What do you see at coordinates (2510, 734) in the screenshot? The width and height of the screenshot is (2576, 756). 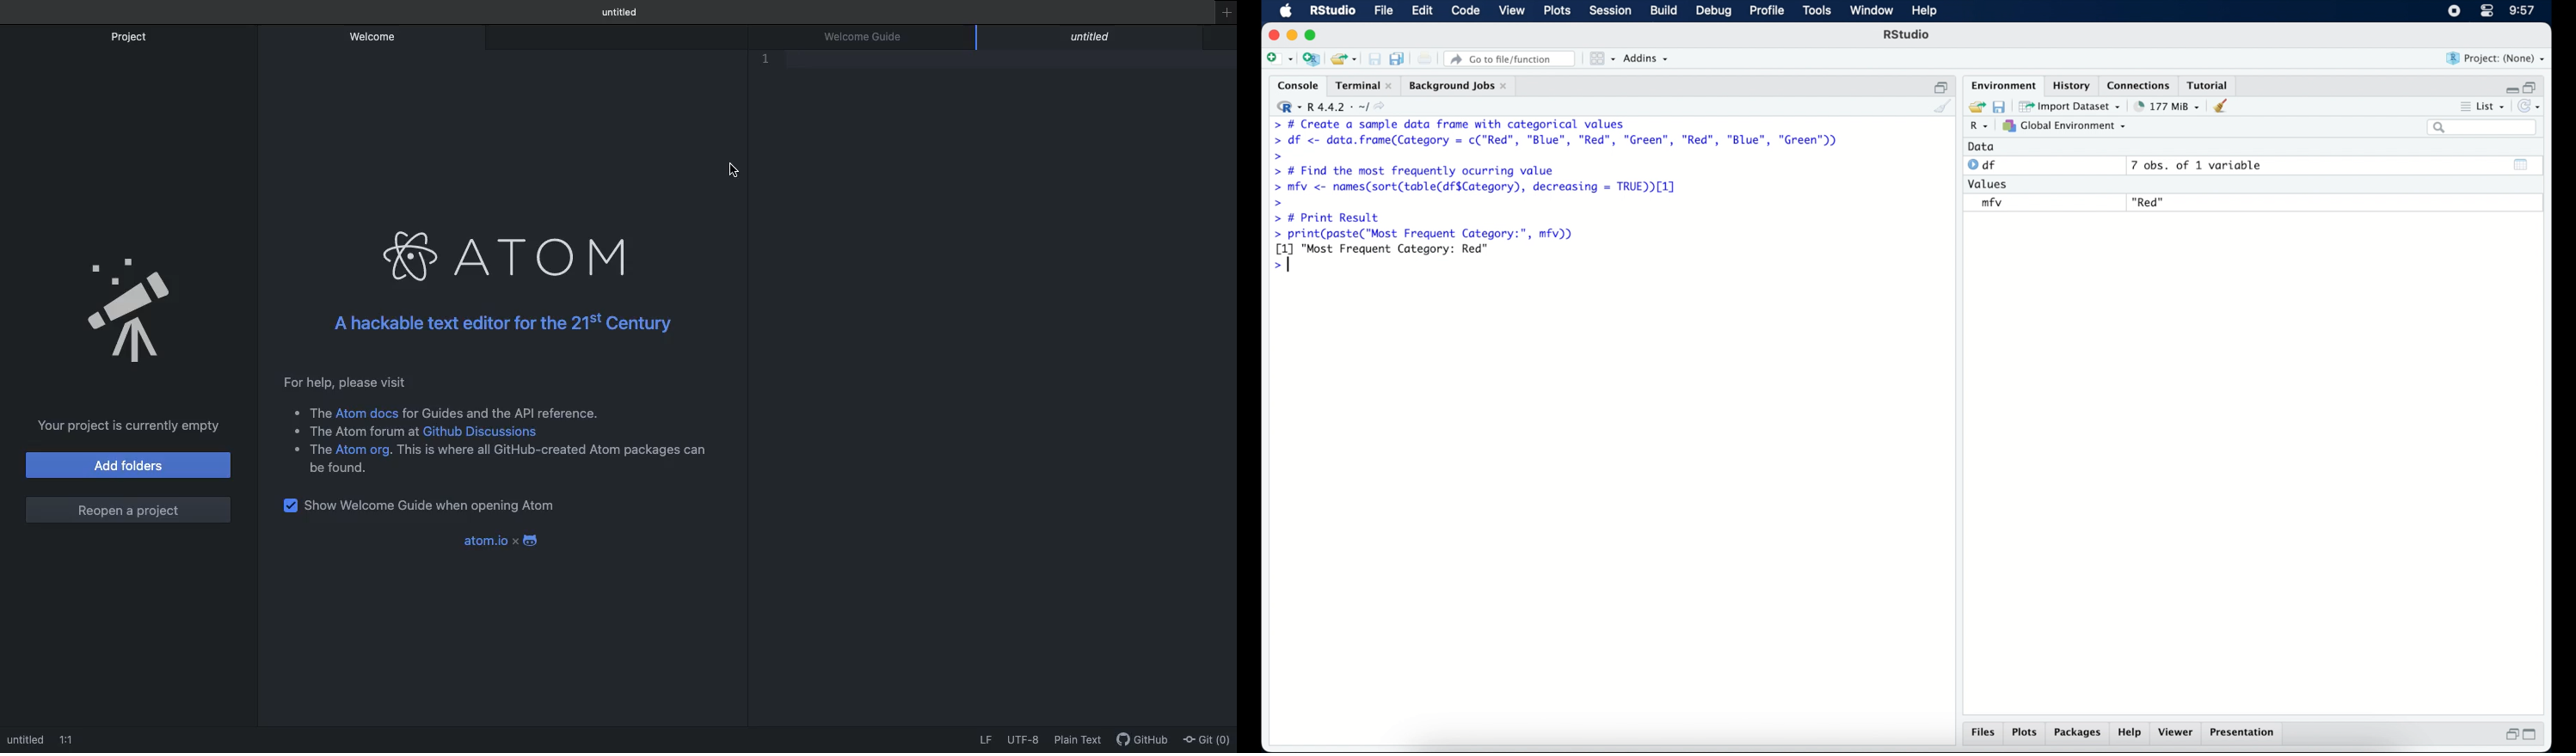 I see `restore down` at bounding box center [2510, 734].